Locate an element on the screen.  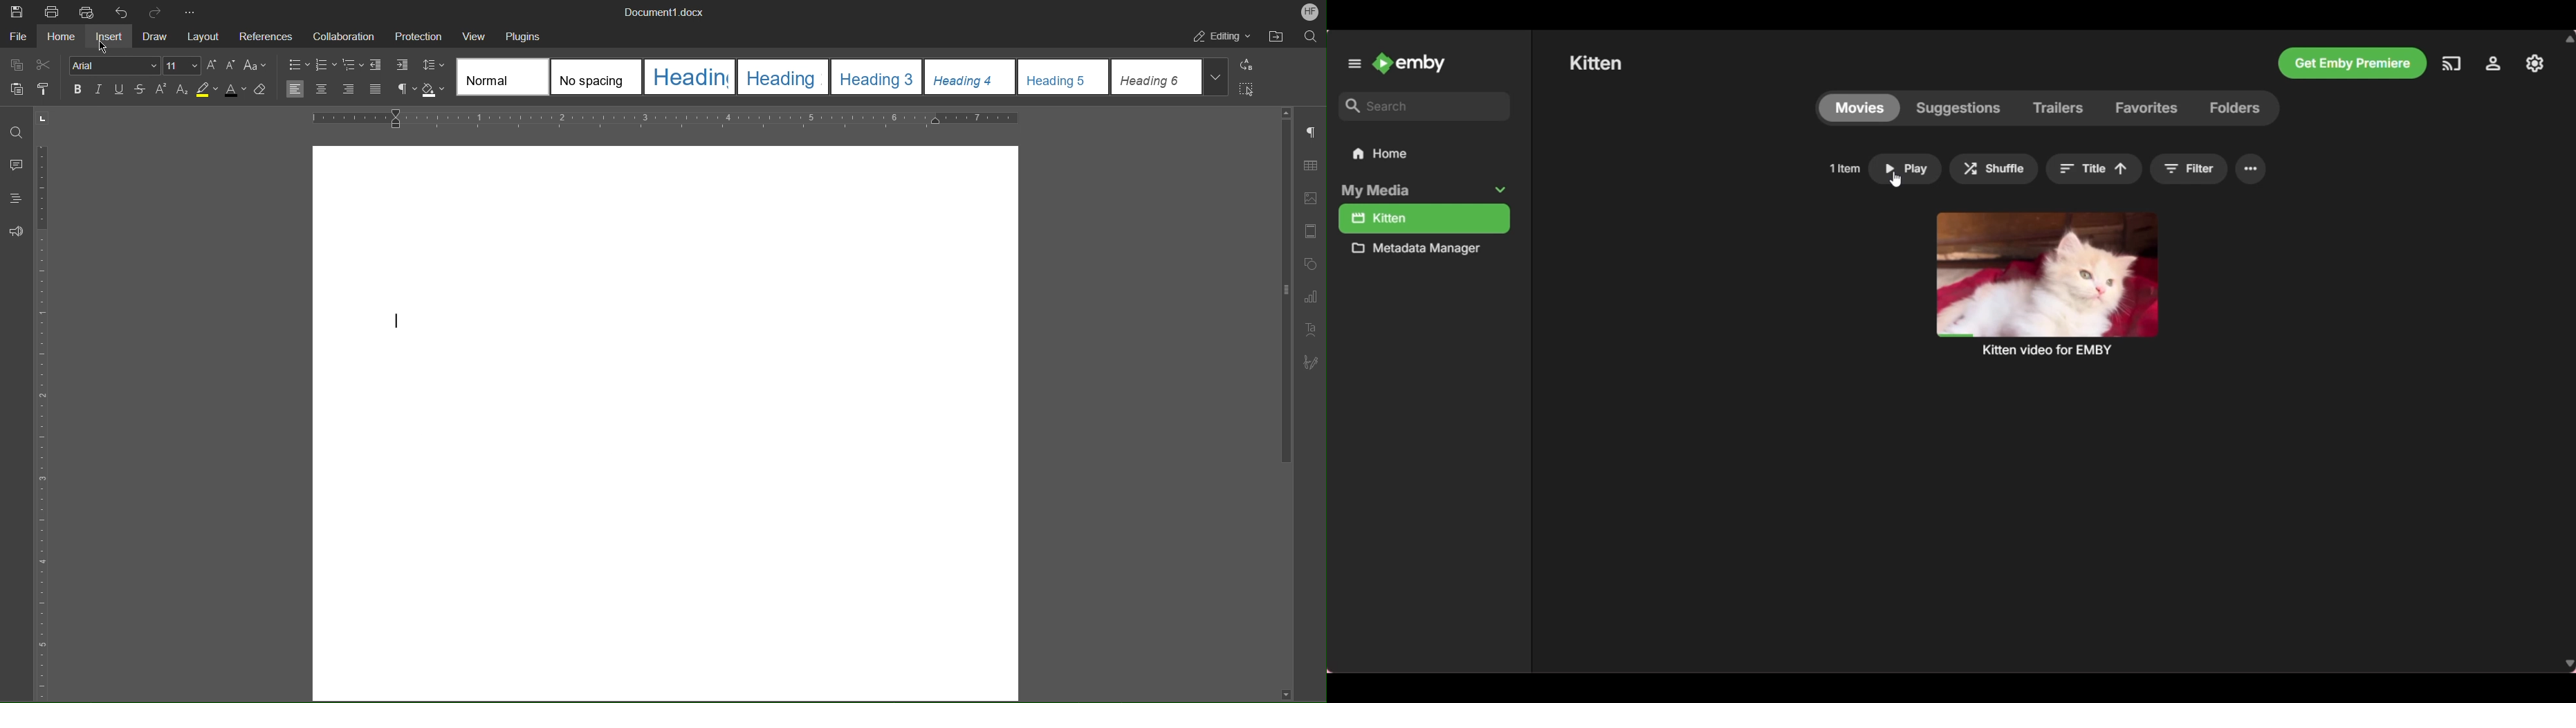
Find is located at coordinates (17, 134).